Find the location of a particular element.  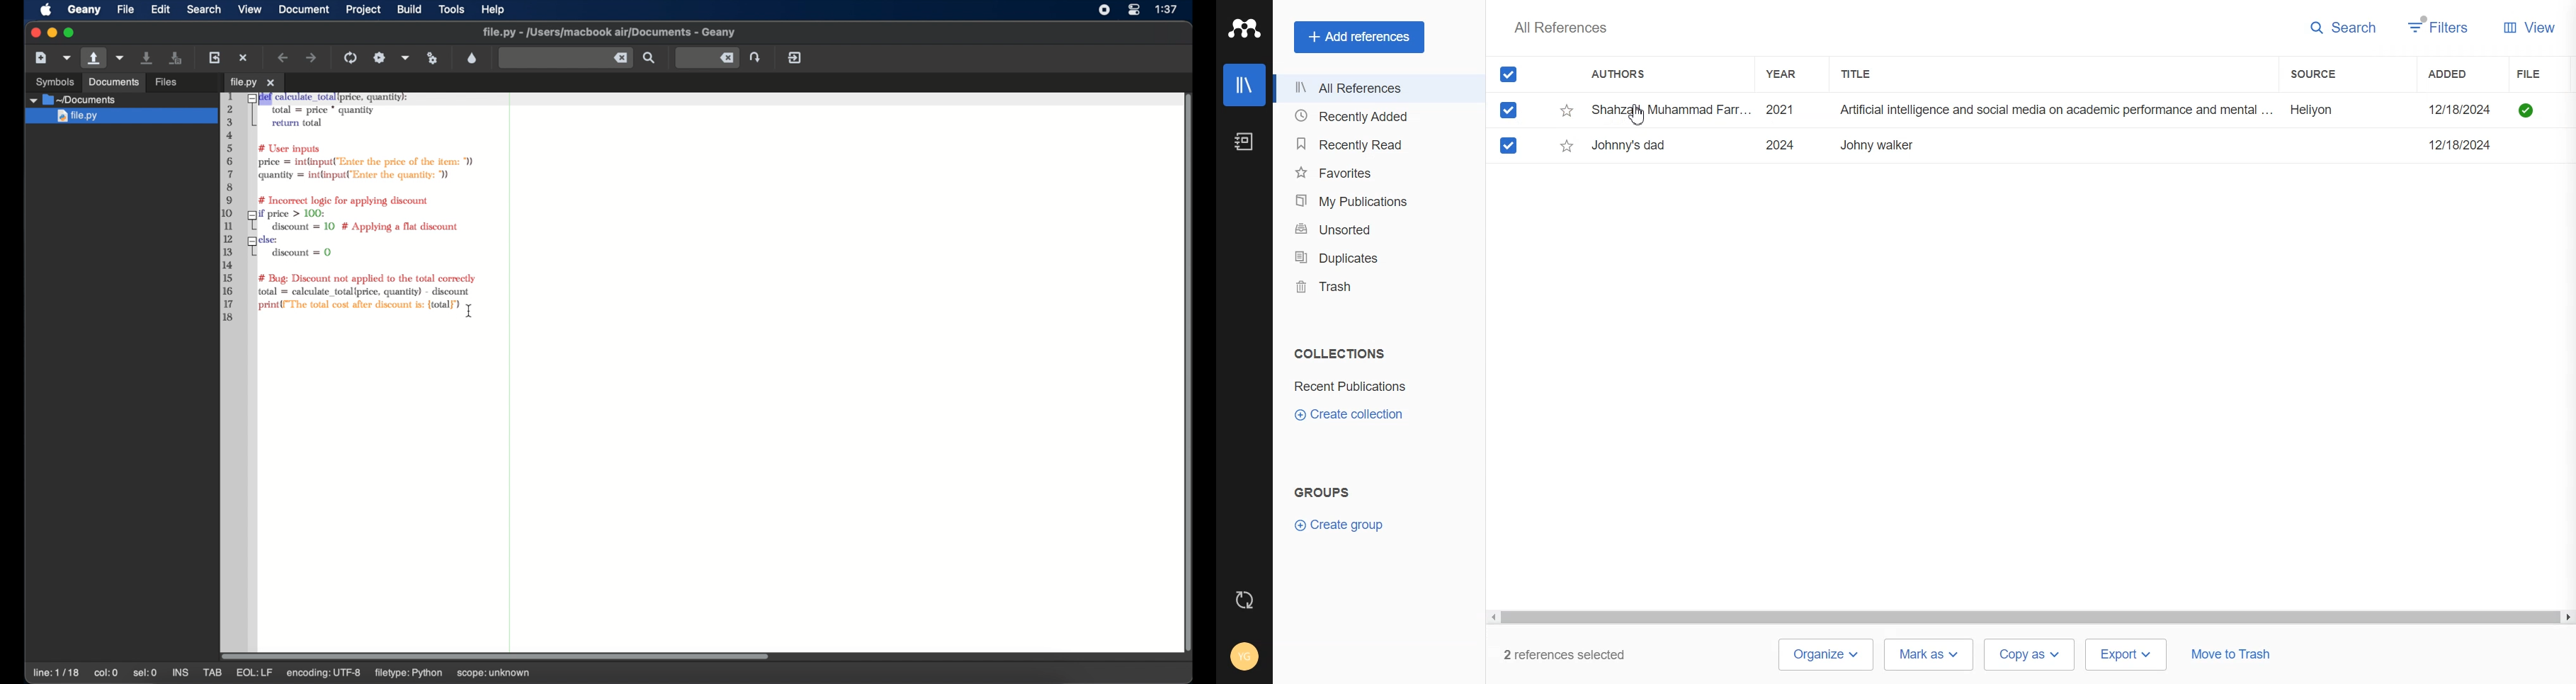

Logo is located at coordinates (1244, 28).